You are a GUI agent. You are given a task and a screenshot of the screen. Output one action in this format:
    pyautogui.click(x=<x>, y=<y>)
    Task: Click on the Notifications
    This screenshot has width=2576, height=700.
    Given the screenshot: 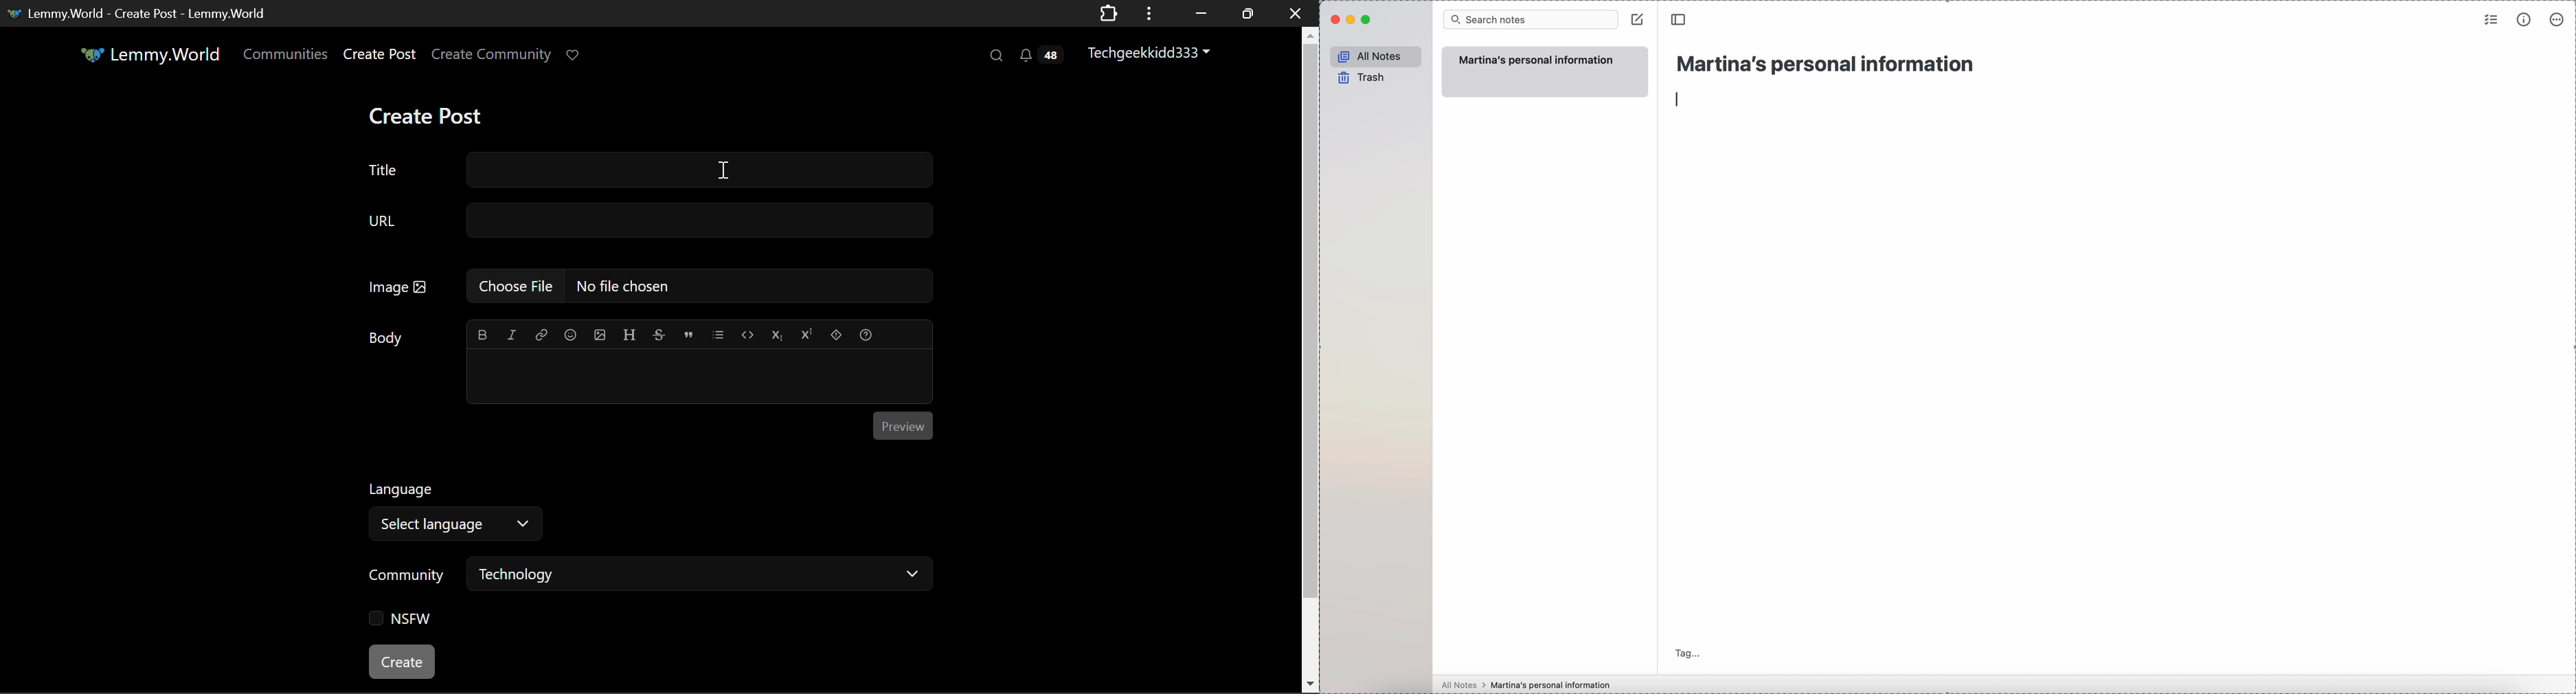 What is the action you would take?
    pyautogui.click(x=1040, y=55)
    